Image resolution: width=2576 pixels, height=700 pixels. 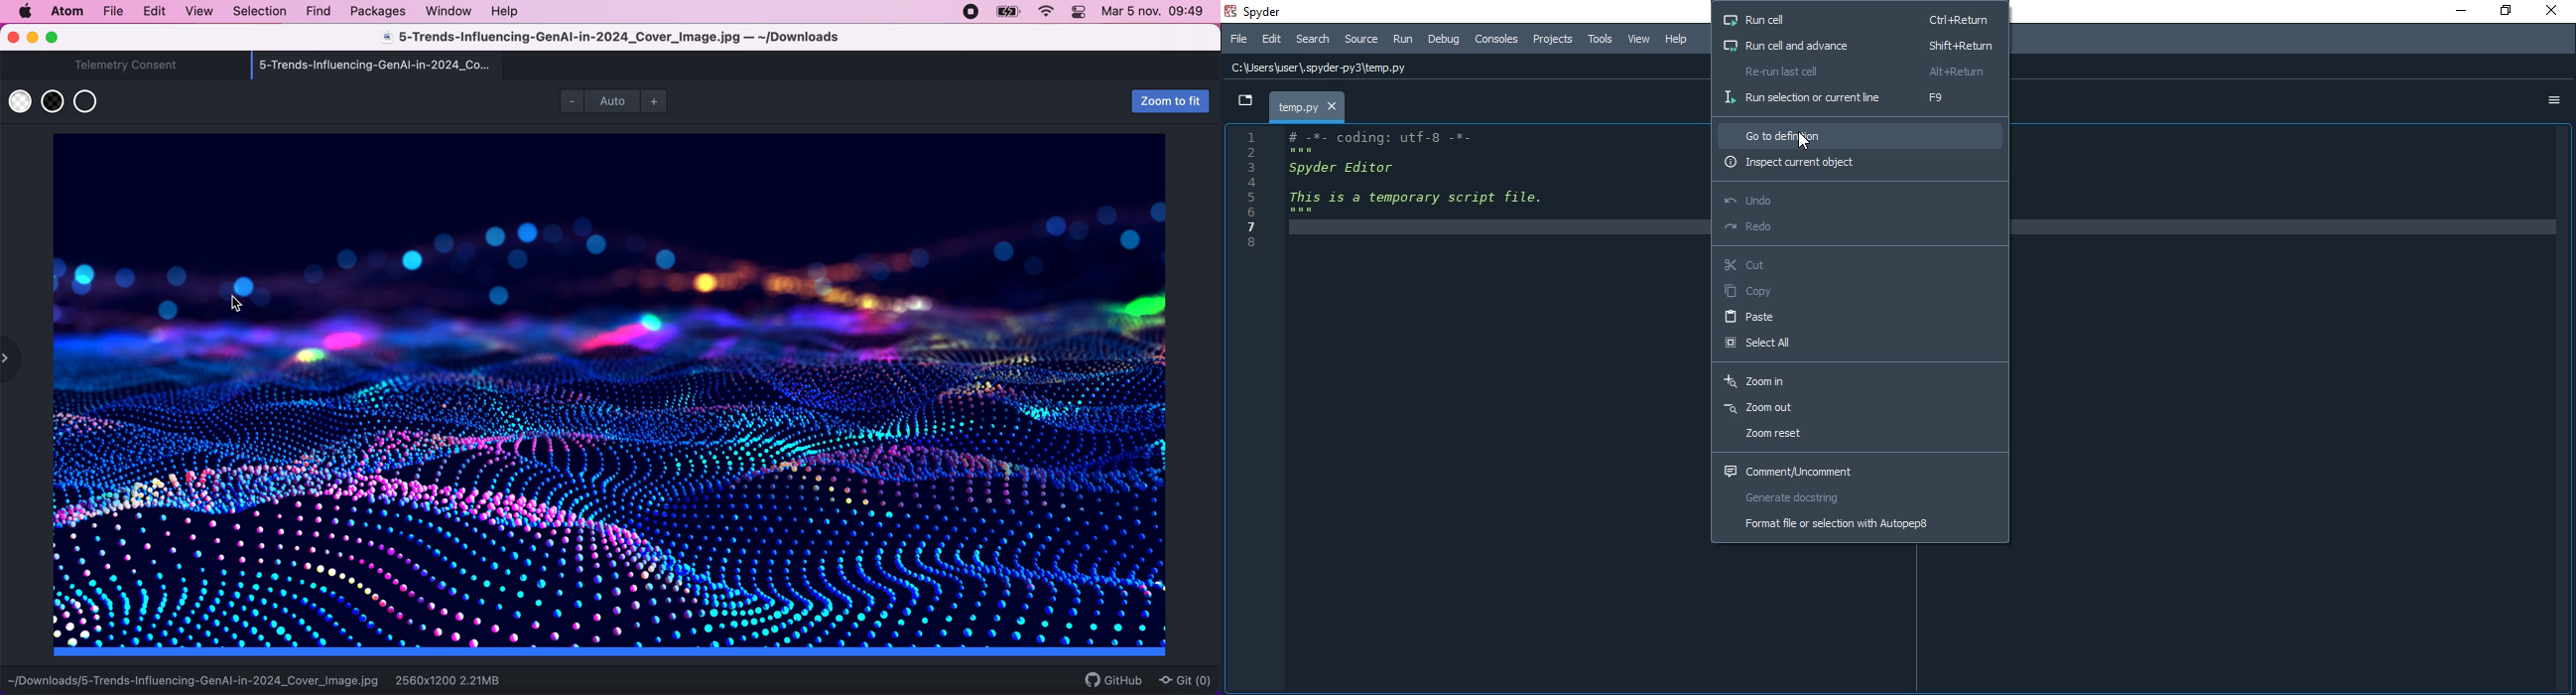 What do you see at coordinates (1860, 70) in the screenshot?
I see `Re-run last cell` at bounding box center [1860, 70].